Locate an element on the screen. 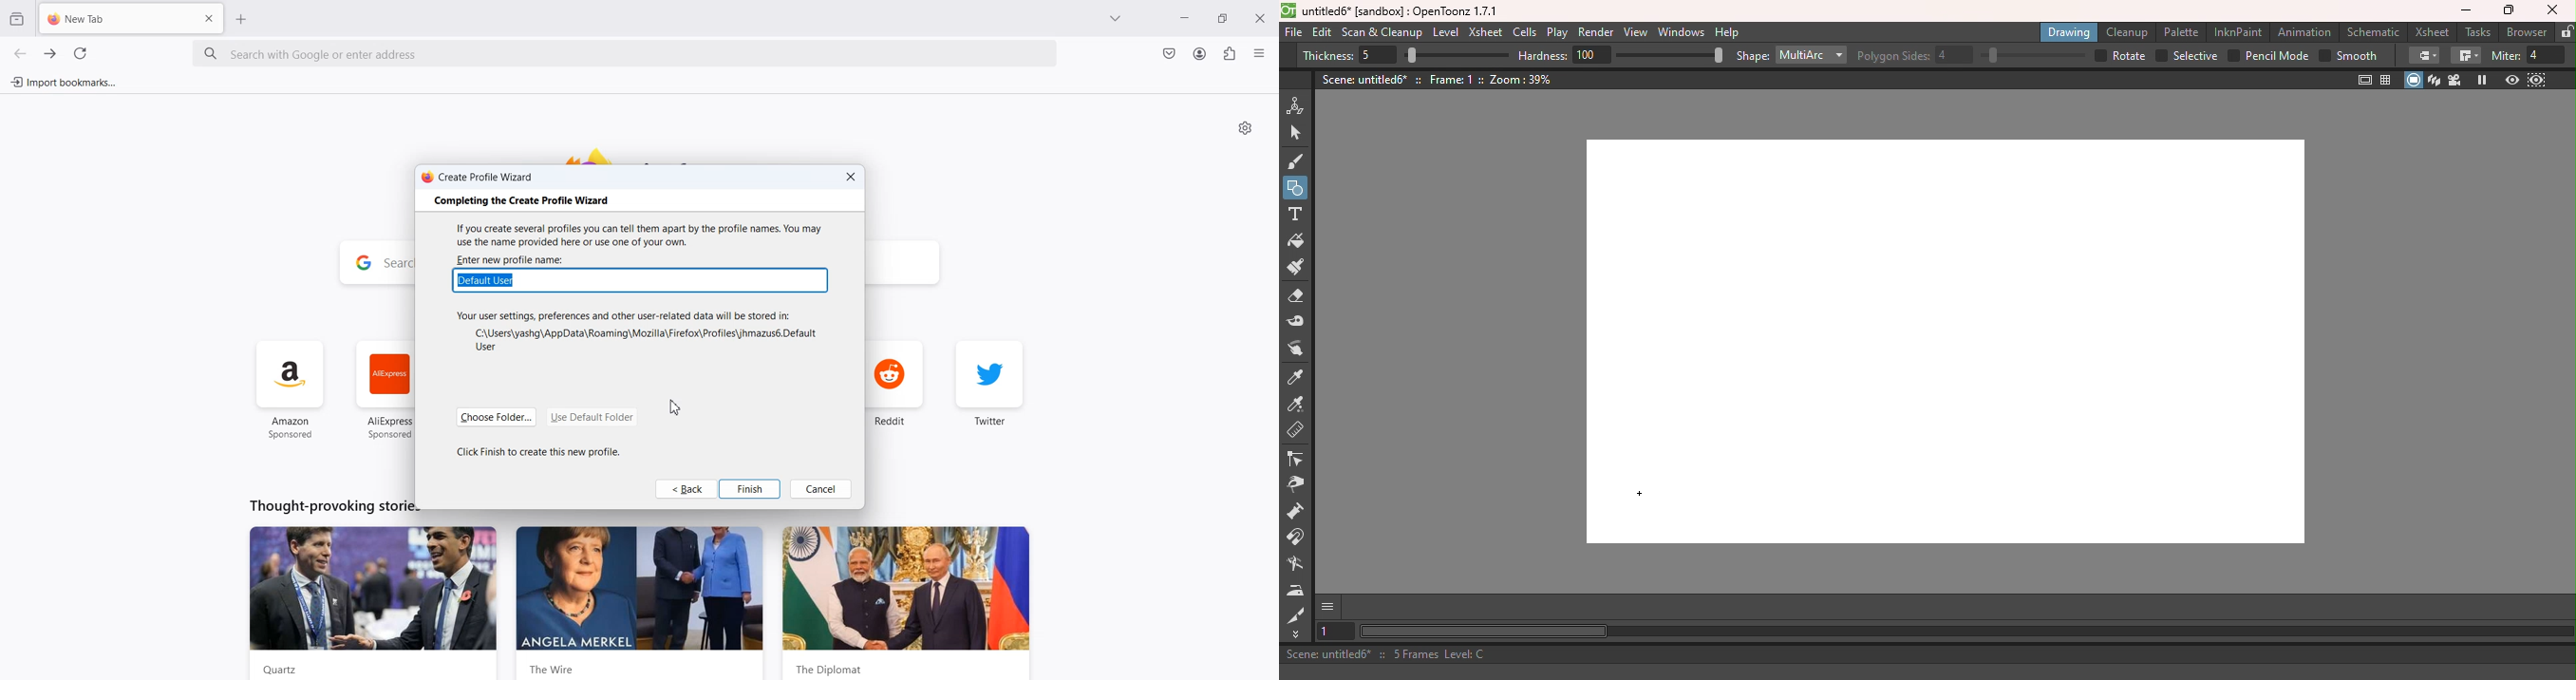 The width and height of the screenshot is (2576, 700). Cursor is located at coordinates (675, 407).